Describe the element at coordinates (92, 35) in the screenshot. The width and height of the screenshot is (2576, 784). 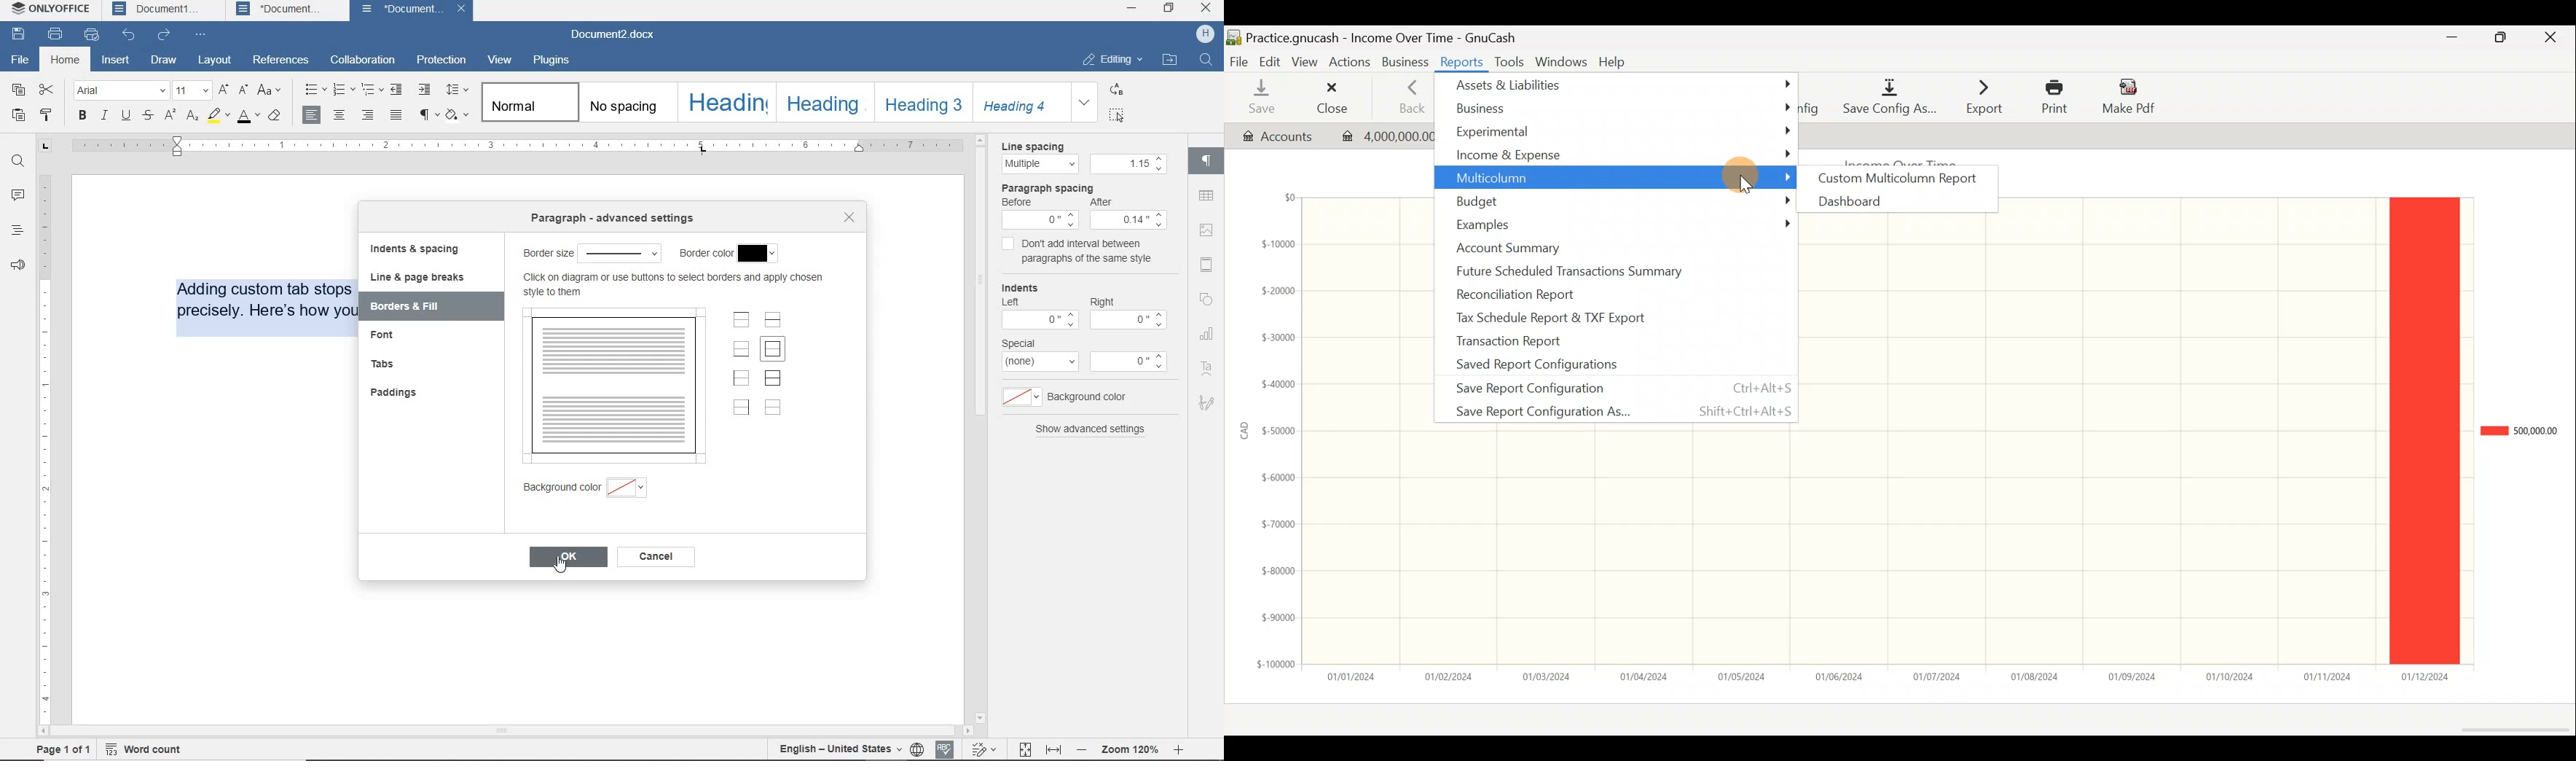
I see `quick print` at that location.